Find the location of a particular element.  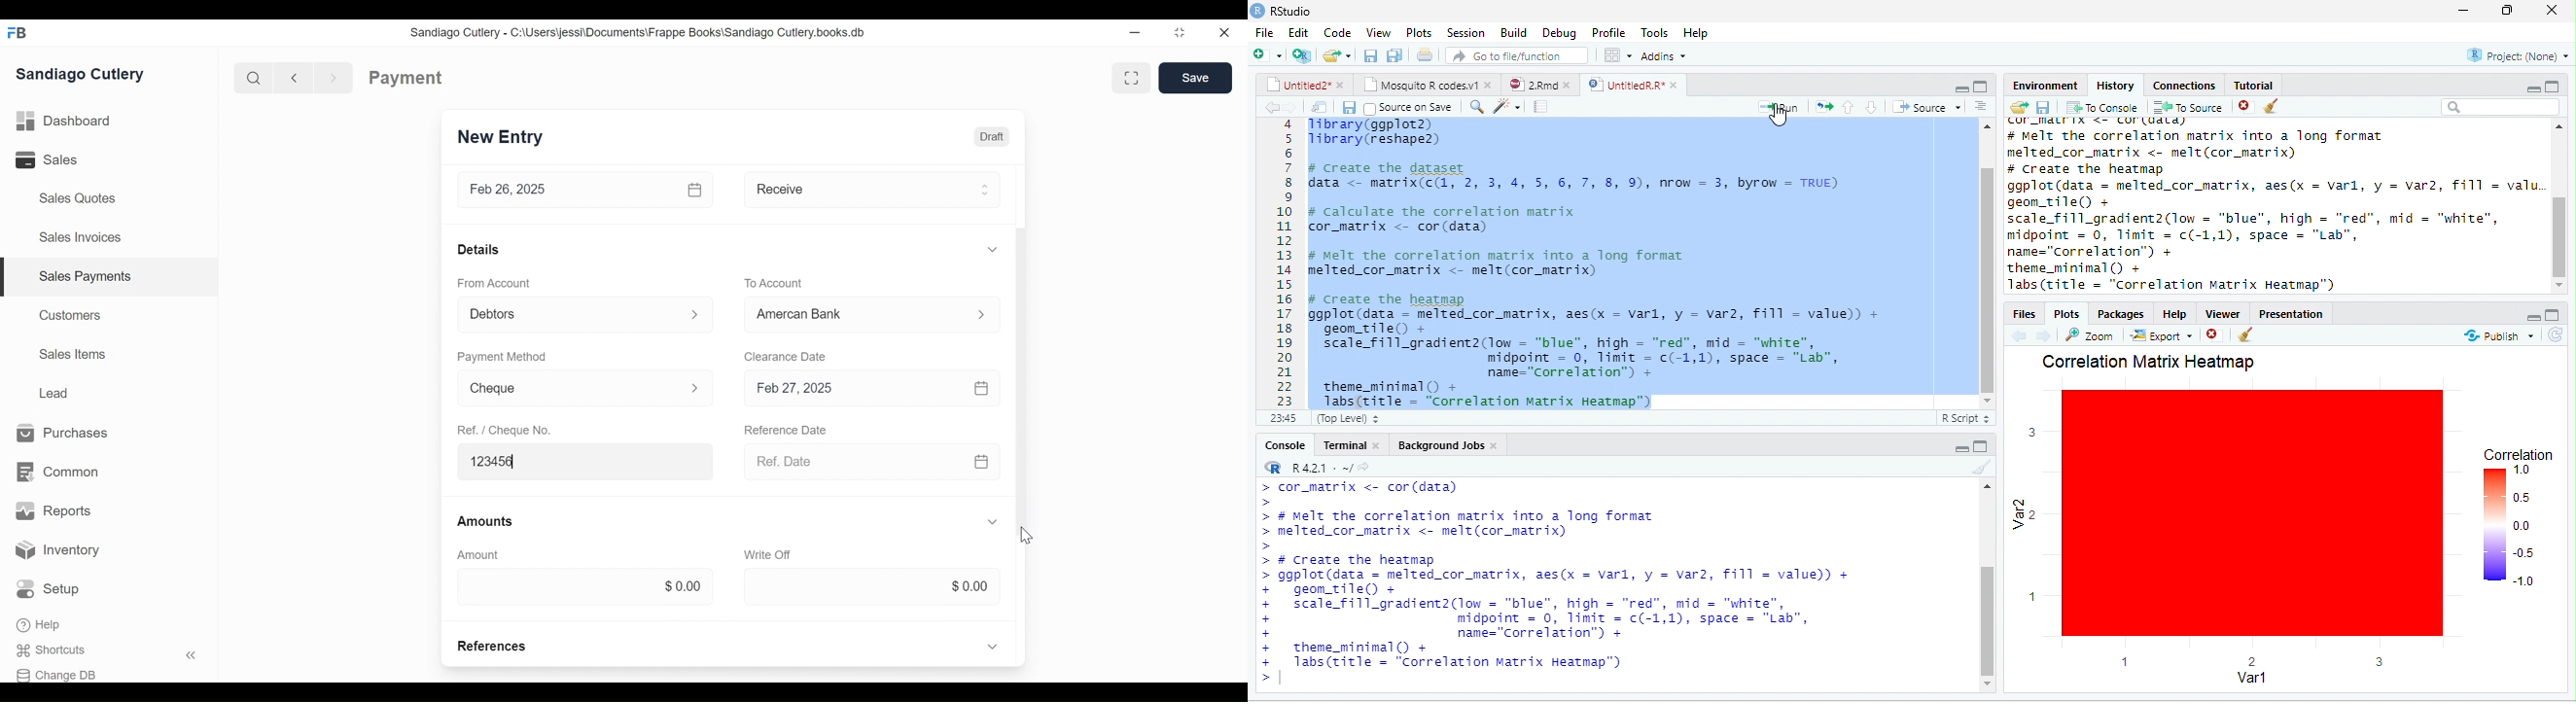

to source is located at coordinates (2186, 108).